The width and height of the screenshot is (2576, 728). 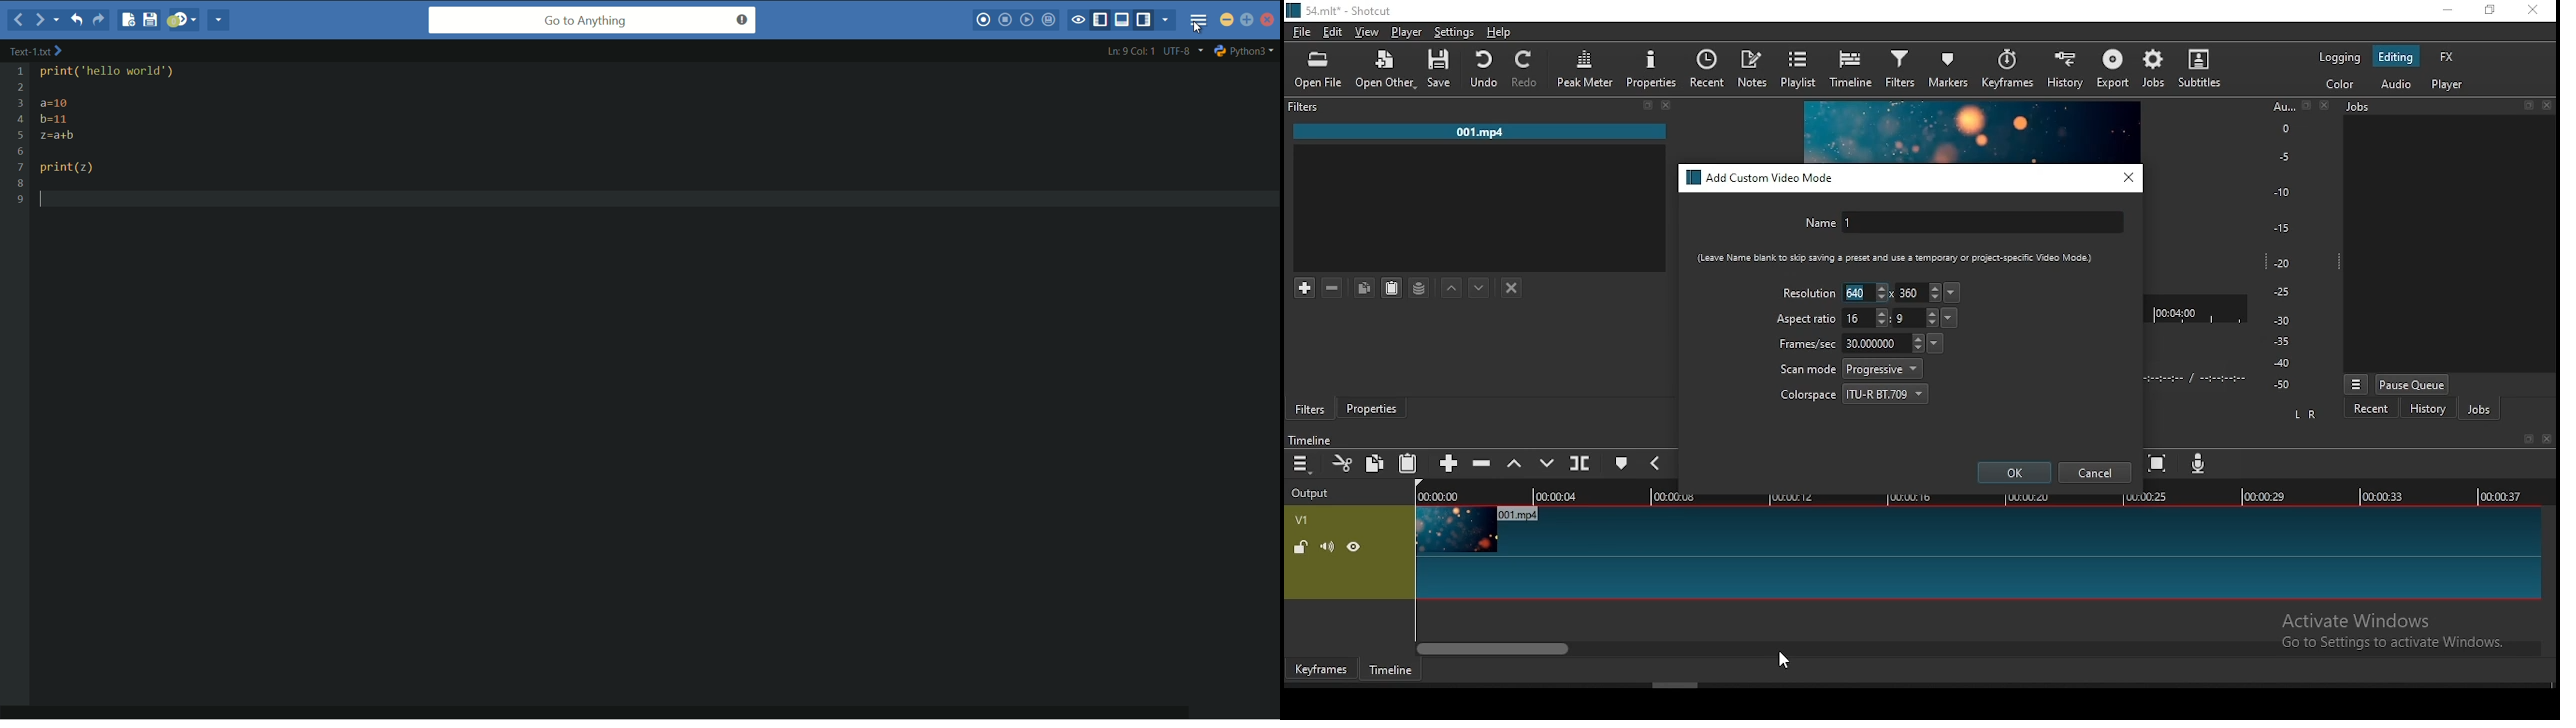 What do you see at coordinates (1954, 293) in the screenshot?
I see `resolution presets` at bounding box center [1954, 293].